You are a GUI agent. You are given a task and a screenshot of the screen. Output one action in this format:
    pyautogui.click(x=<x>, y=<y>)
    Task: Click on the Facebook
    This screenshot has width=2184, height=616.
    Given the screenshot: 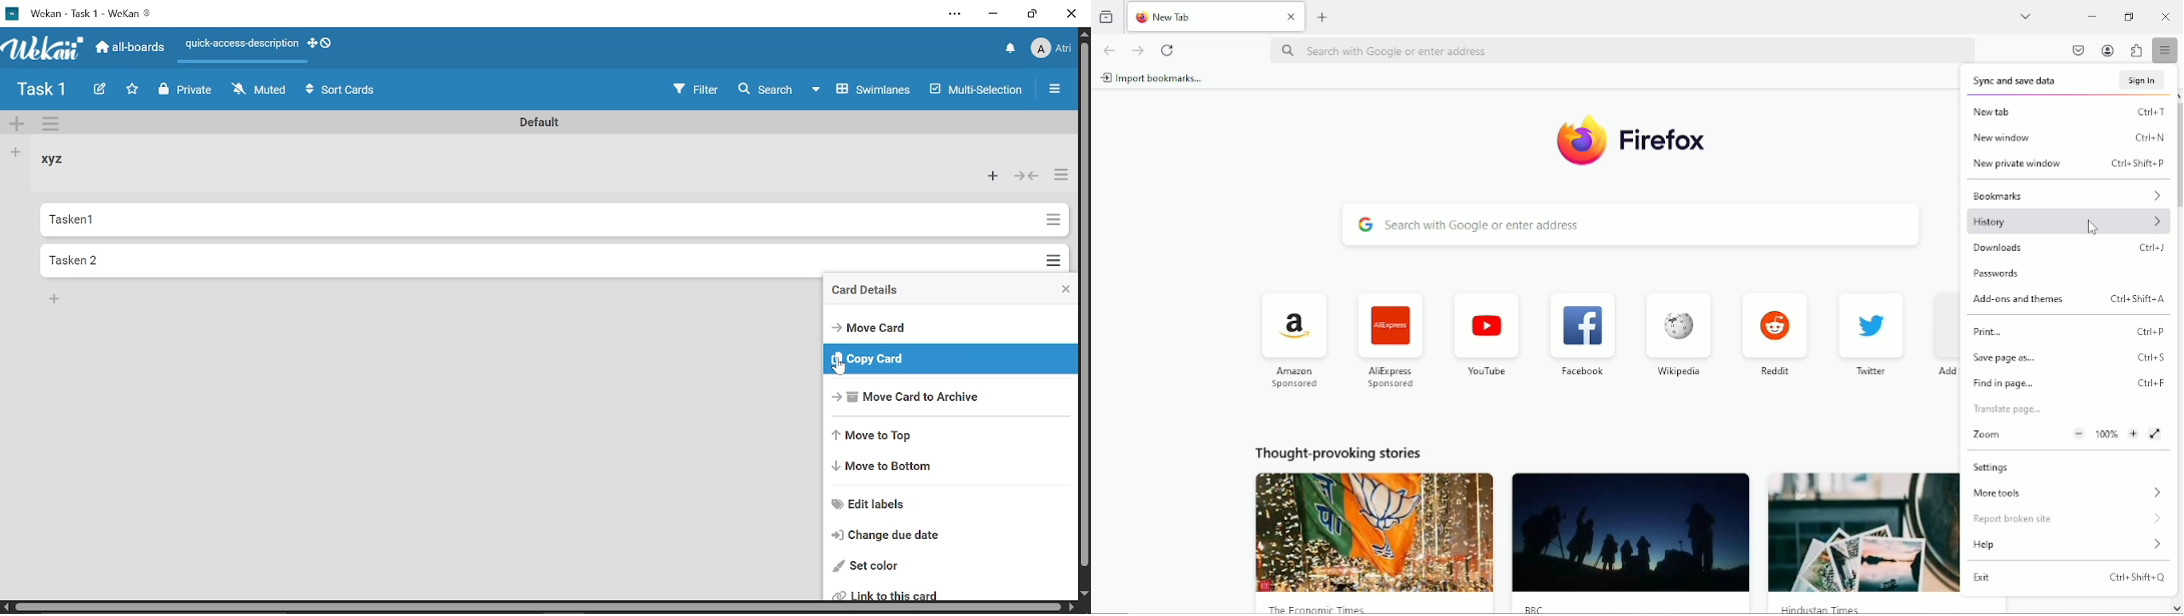 What is the action you would take?
    pyautogui.click(x=1582, y=331)
    